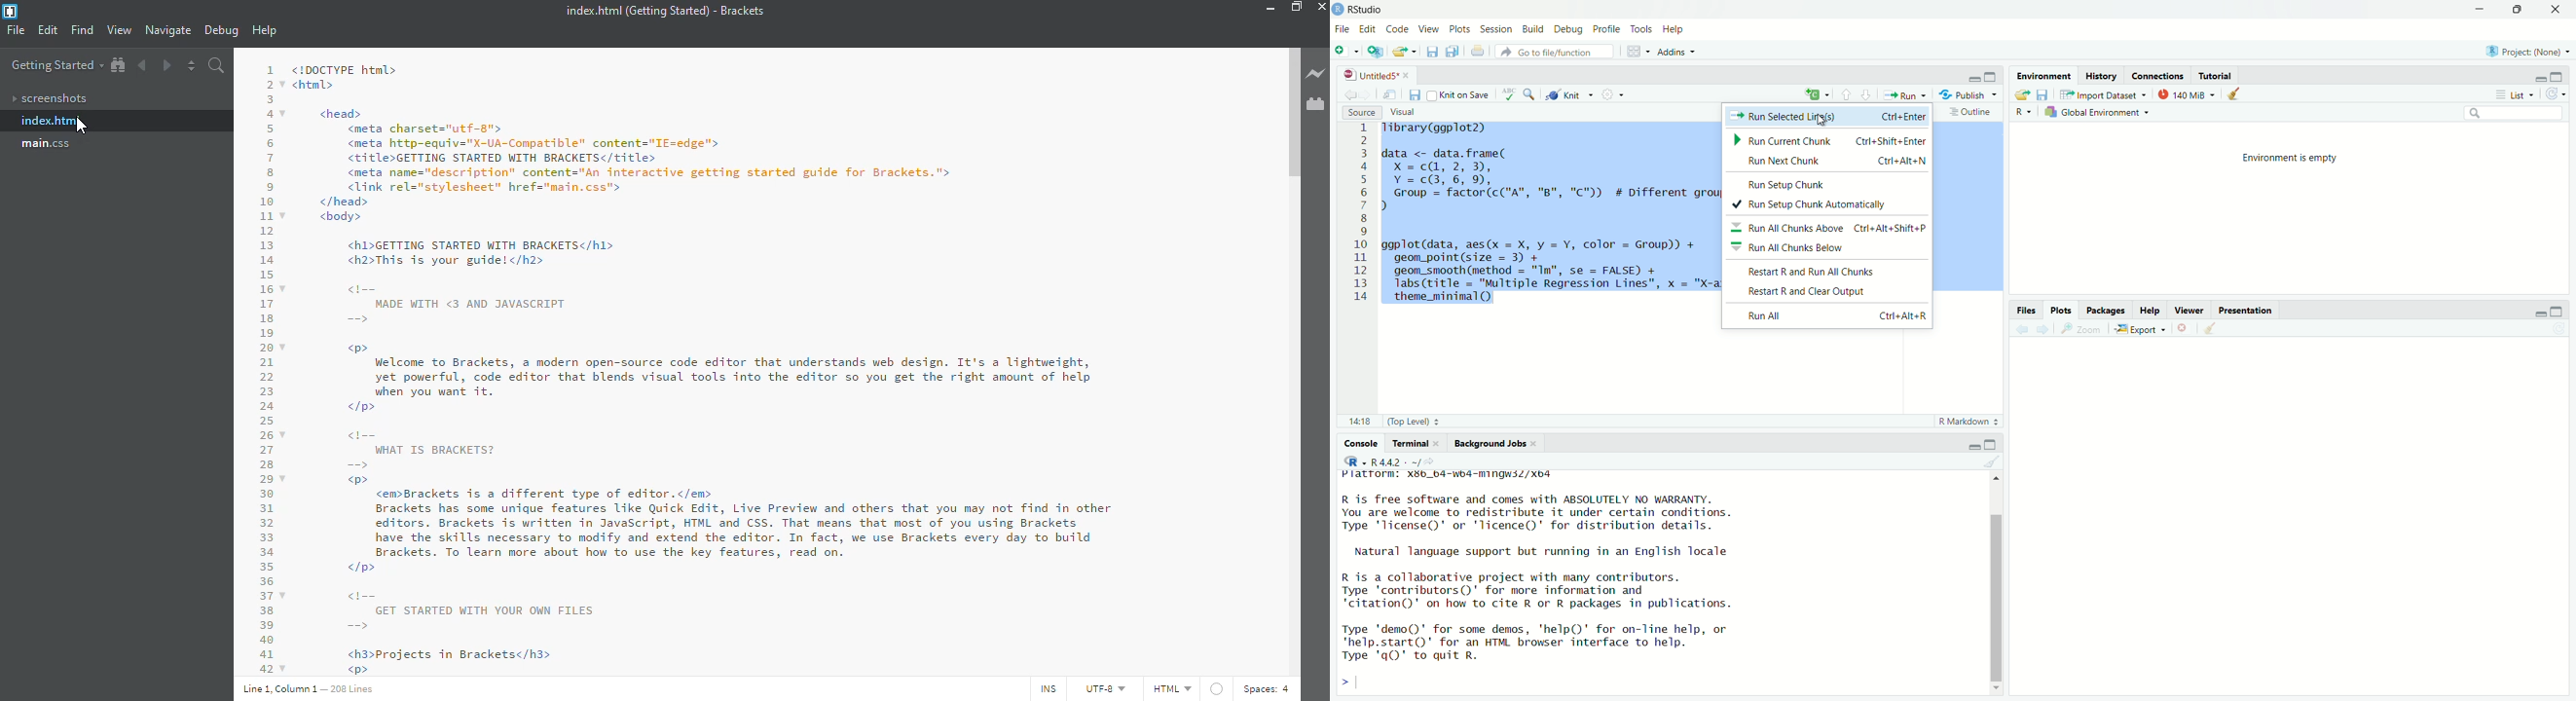 This screenshot has height=728, width=2576. What do you see at coordinates (166, 63) in the screenshot?
I see `next` at bounding box center [166, 63].